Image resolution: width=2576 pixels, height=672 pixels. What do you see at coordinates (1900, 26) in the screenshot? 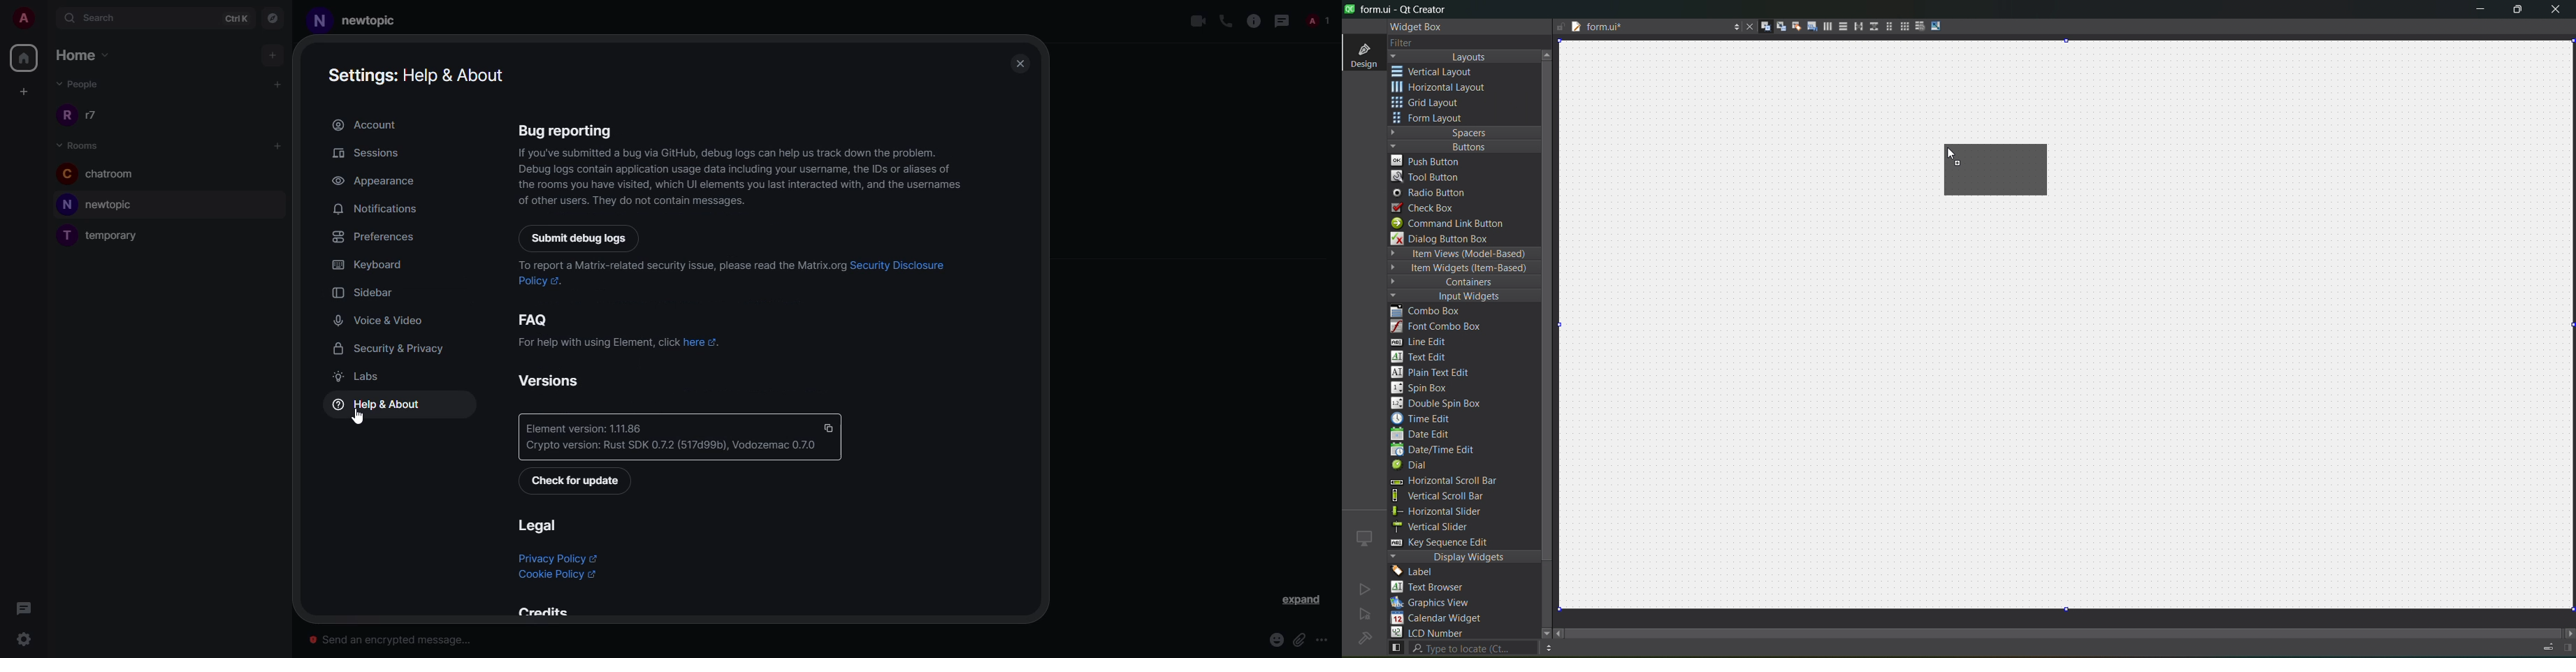
I see `layout in a grid` at bounding box center [1900, 26].